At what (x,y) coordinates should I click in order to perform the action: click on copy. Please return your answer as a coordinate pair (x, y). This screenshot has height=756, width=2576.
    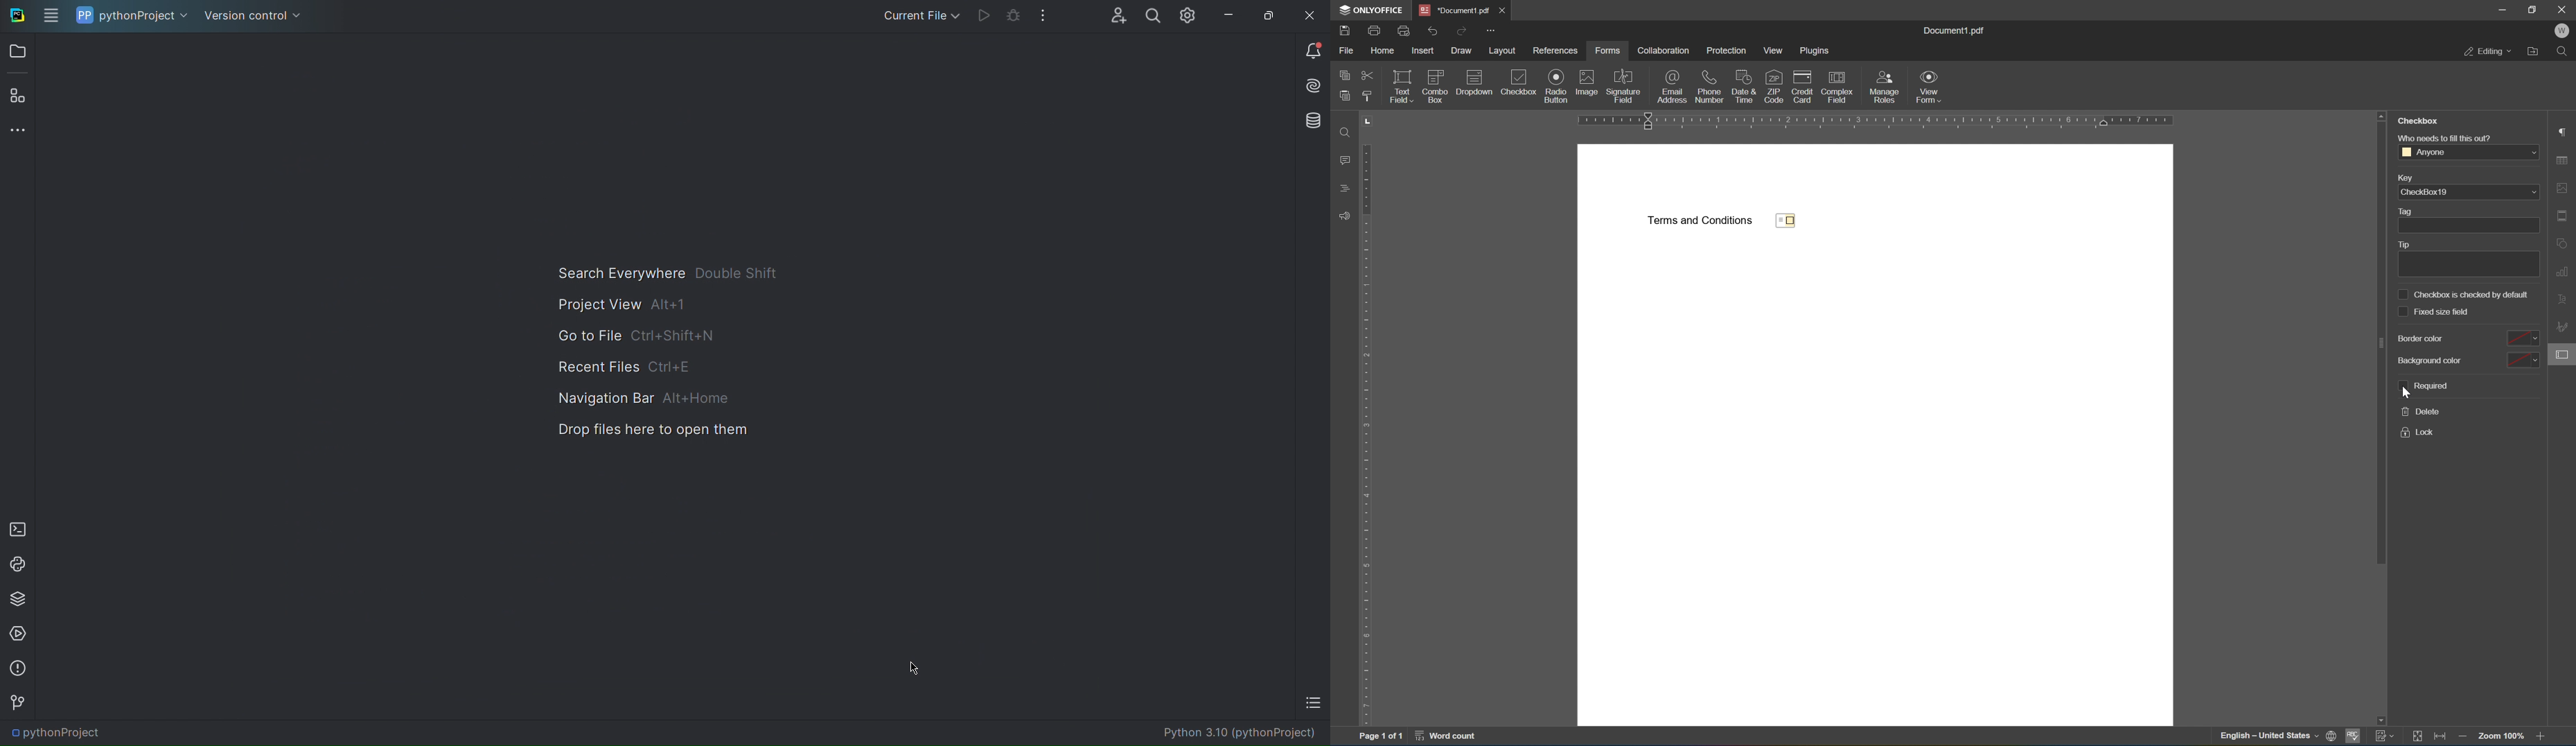
    Looking at the image, I should click on (1345, 75).